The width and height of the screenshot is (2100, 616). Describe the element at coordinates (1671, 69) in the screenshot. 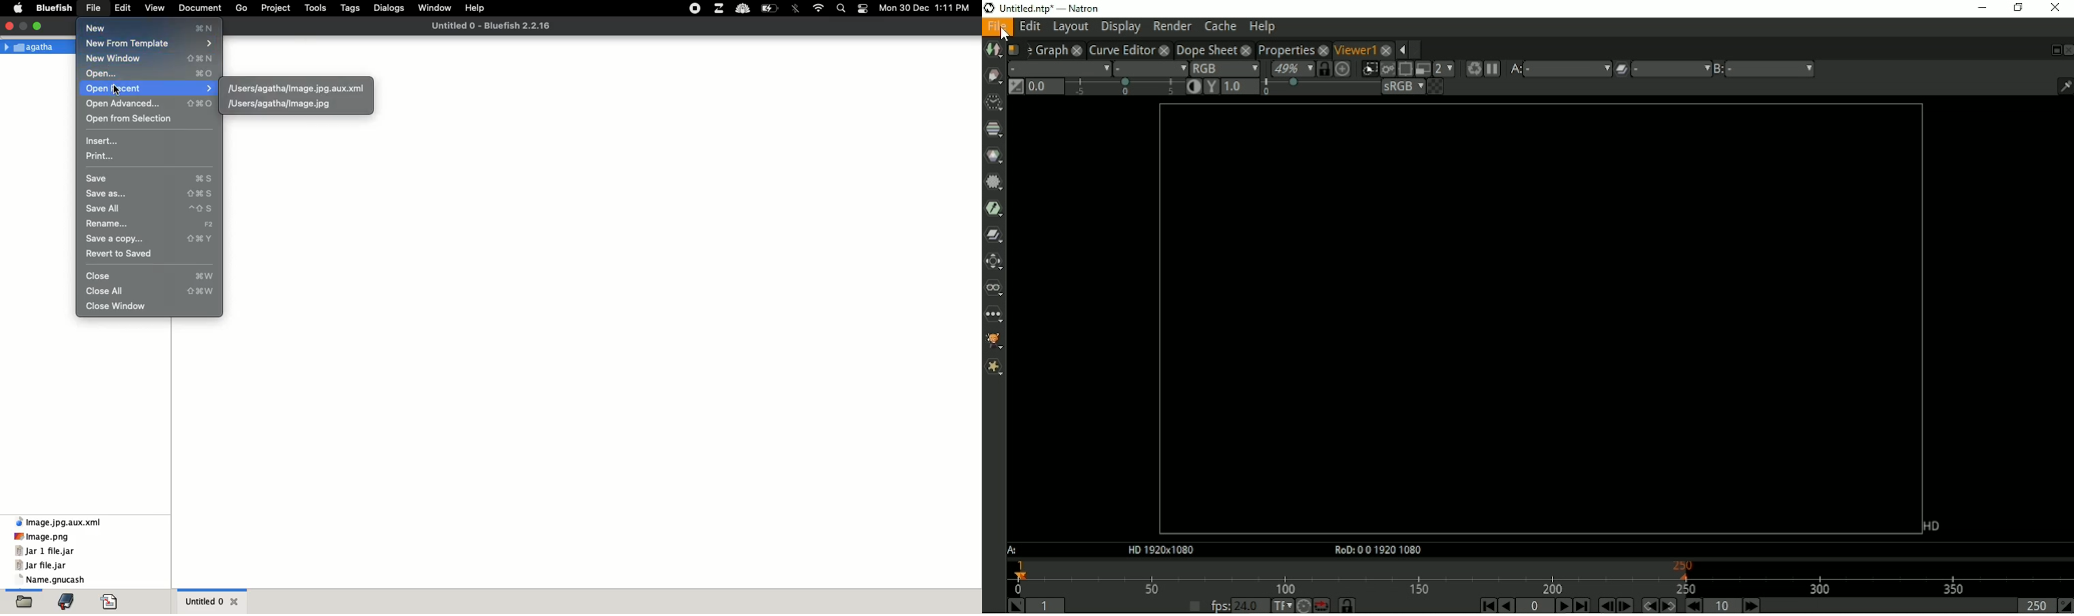

I see `menu` at that location.